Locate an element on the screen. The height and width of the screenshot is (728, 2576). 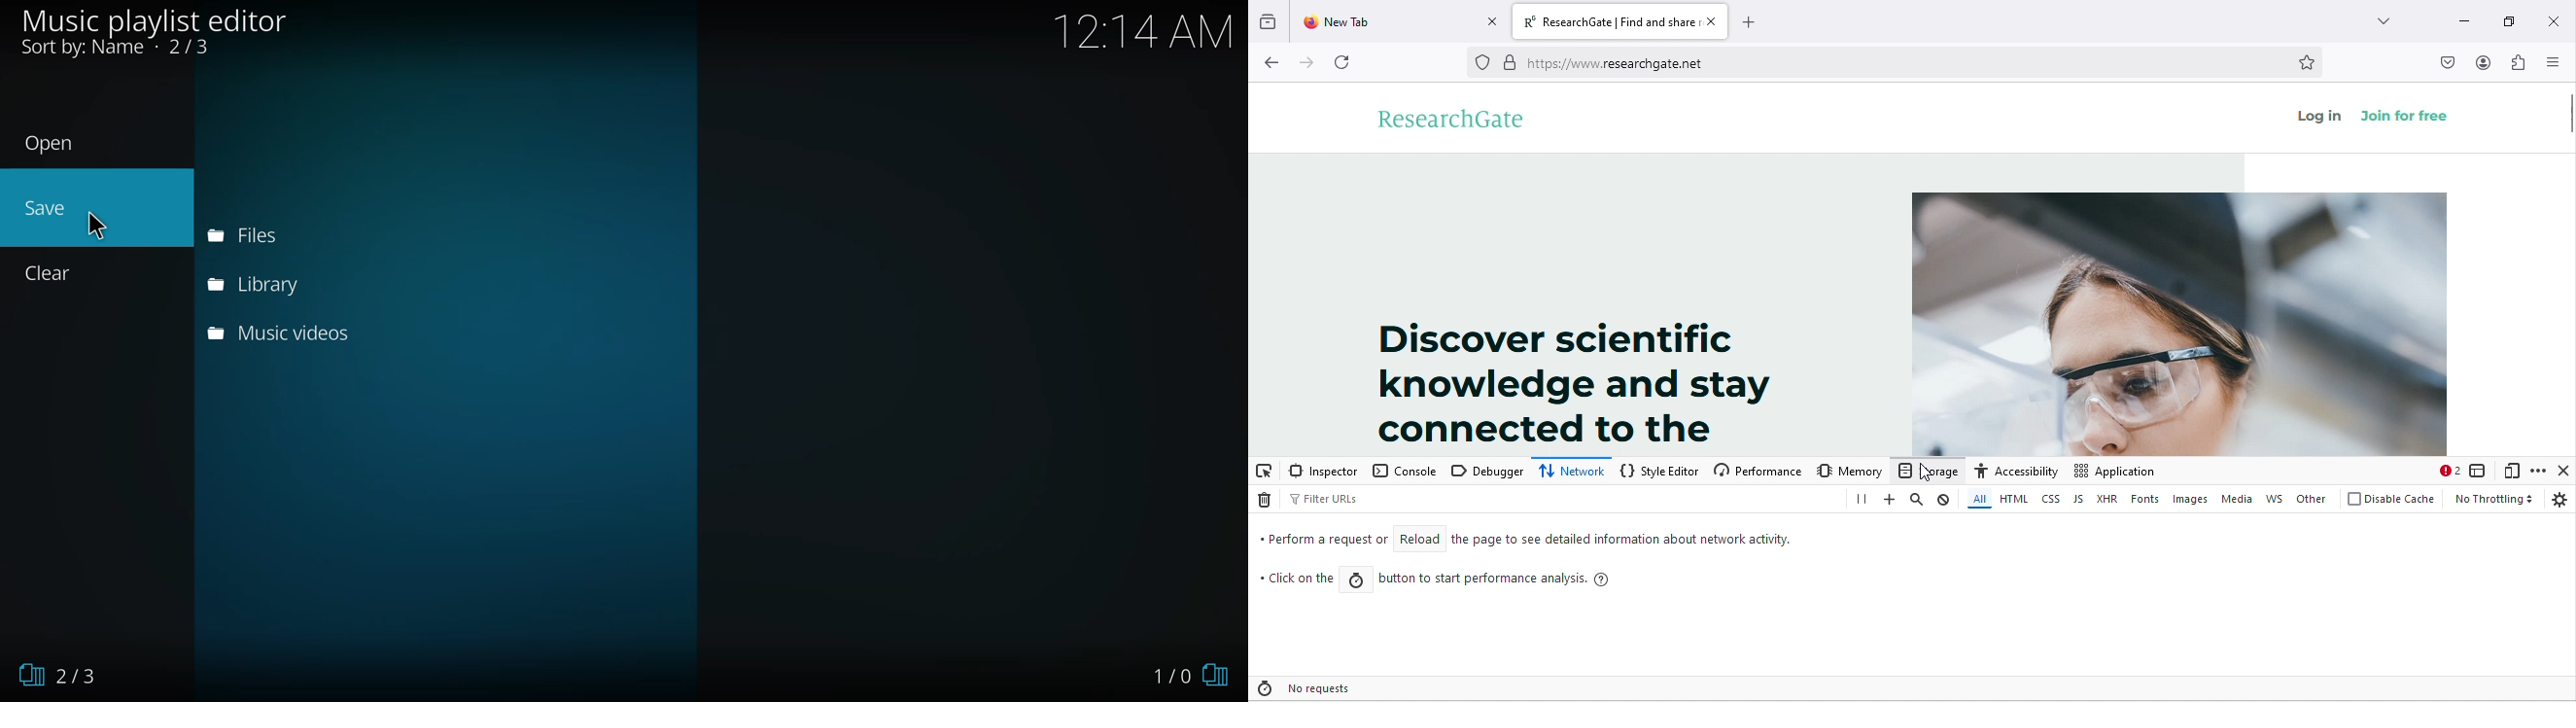
refresh is located at coordinates (1345, 61).